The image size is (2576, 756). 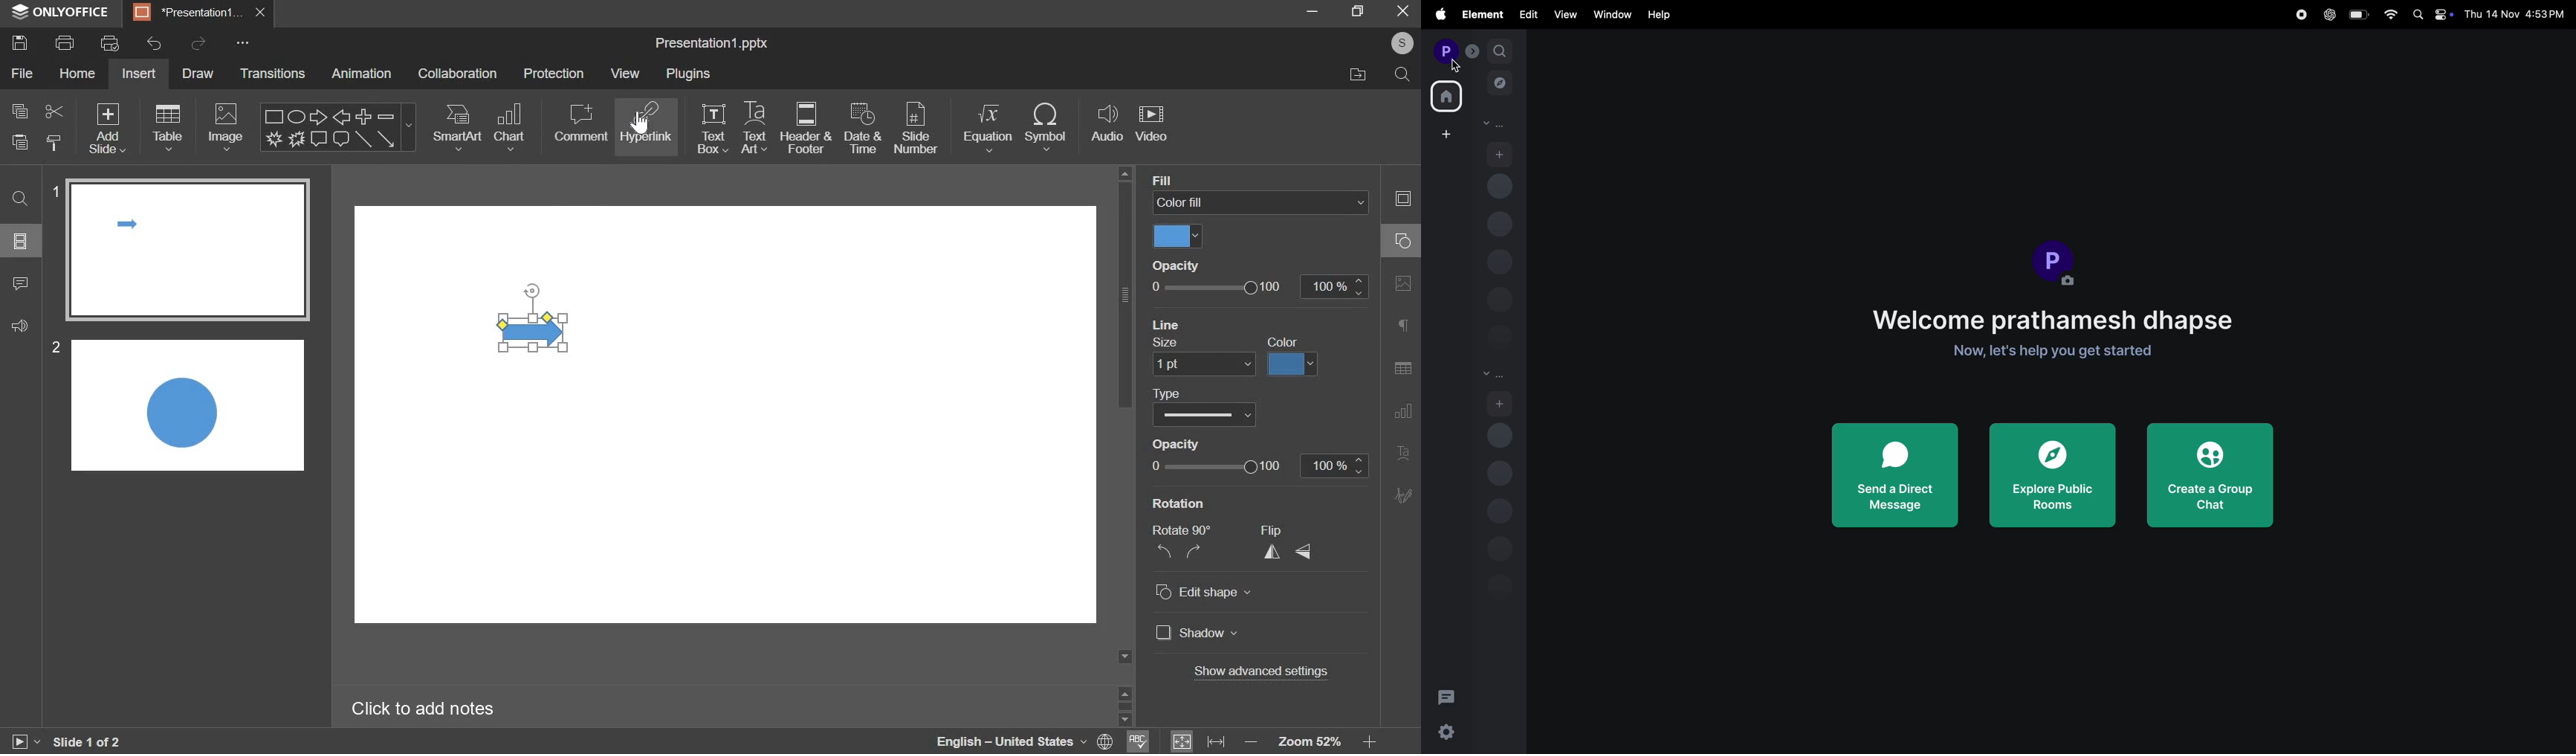 What do you see at coordinates (2360, 15) in the screenshot?
I see `battery` at bounding box center [2360, 15].